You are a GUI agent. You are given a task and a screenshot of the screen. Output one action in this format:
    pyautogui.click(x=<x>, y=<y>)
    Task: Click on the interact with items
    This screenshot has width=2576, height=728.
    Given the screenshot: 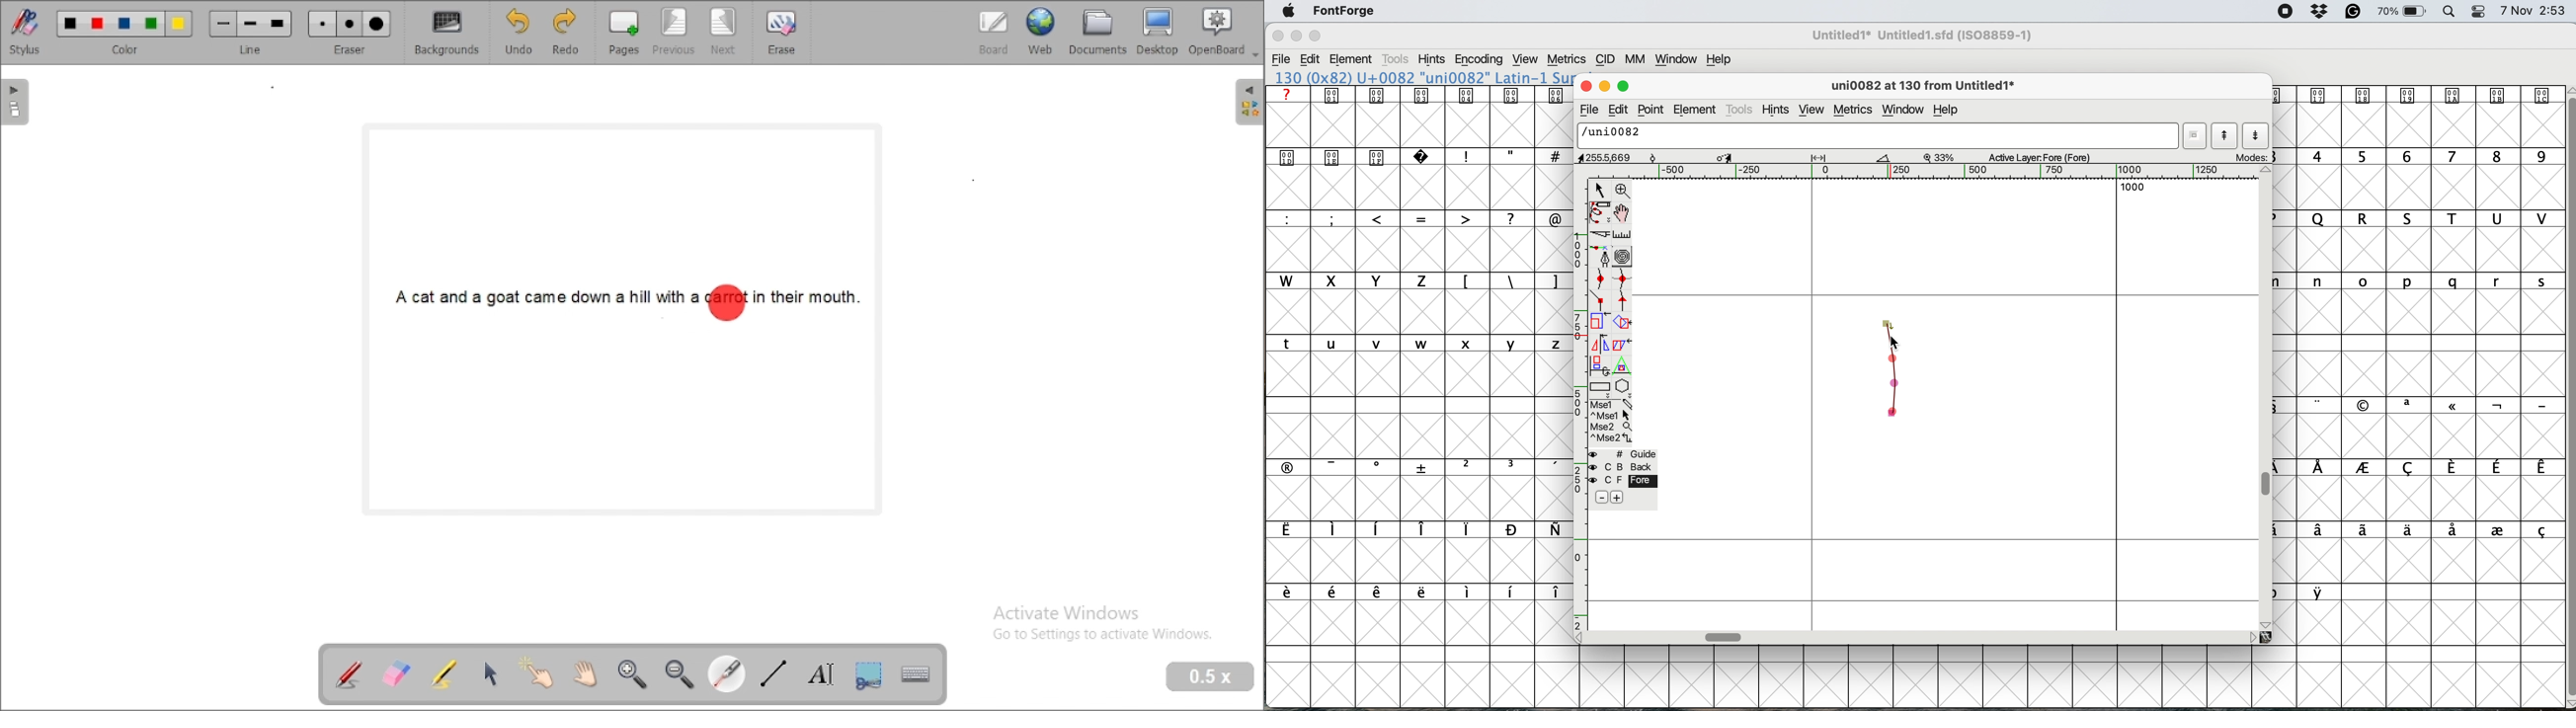 What is the action you would take?
    pyautogui.click(x=535, y=672)
    